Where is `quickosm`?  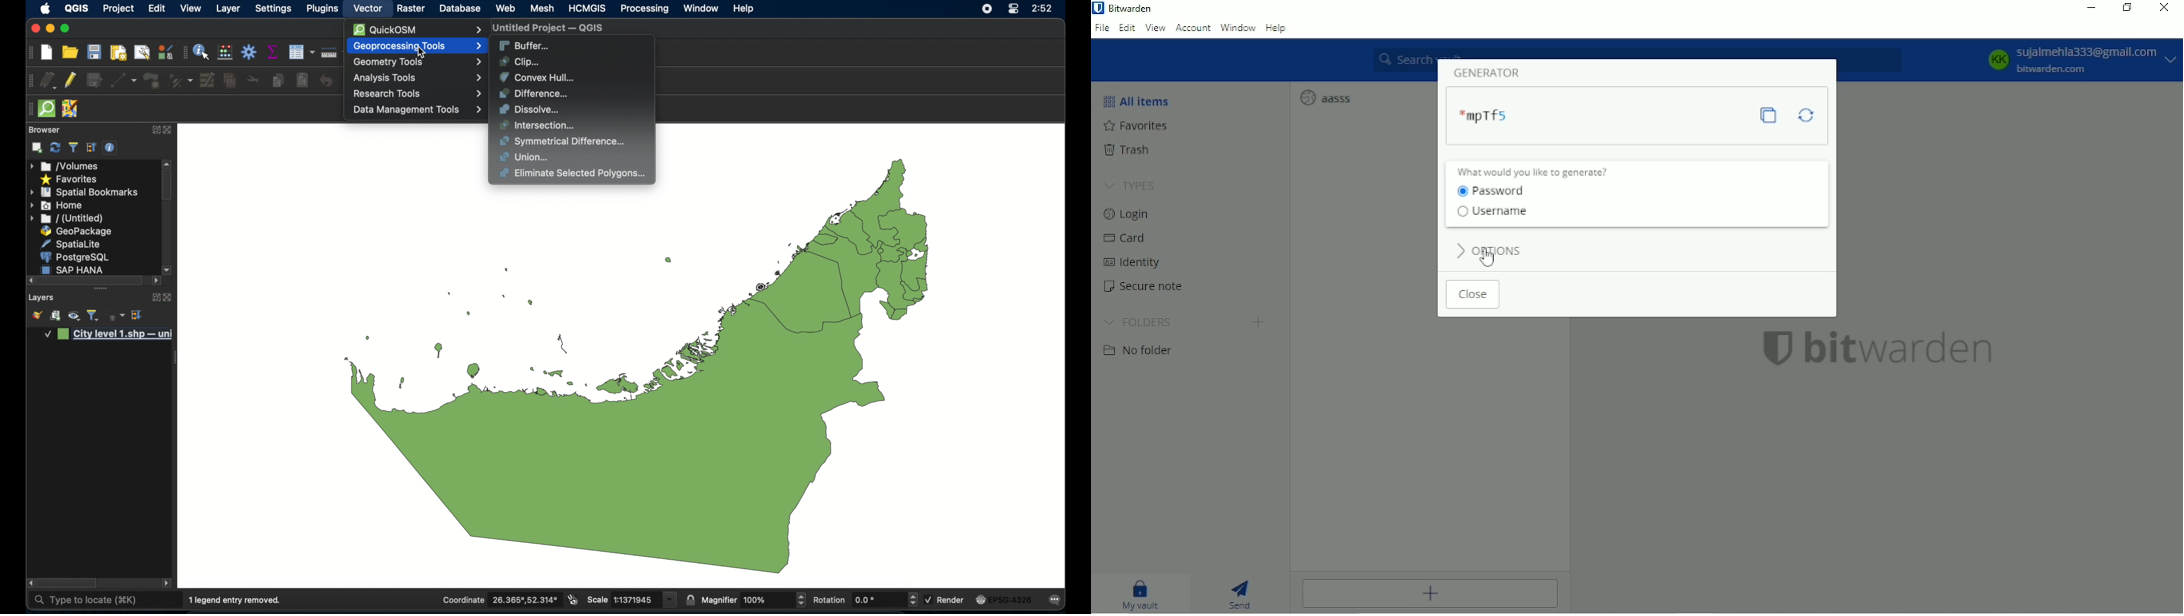 quickosm is located at coordinates (417, 29).